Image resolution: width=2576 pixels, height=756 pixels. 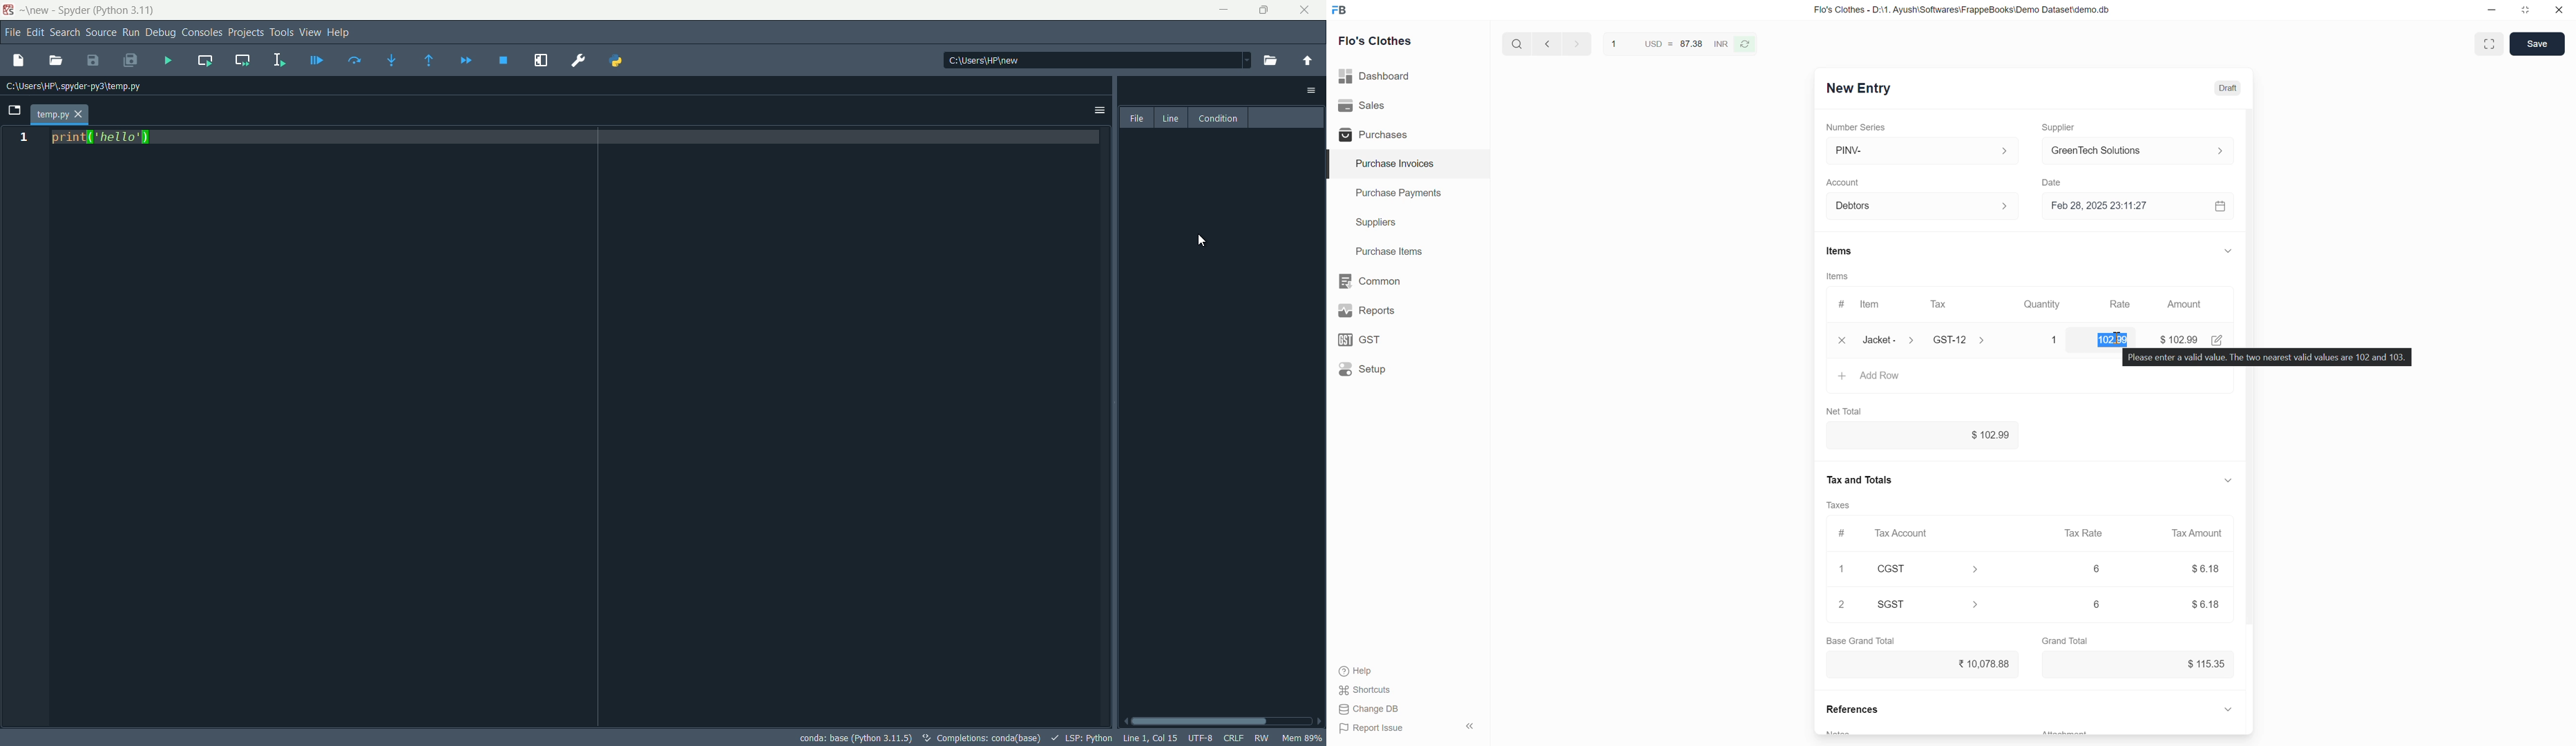 I want to click on Close, so click(x=2559, y=9).